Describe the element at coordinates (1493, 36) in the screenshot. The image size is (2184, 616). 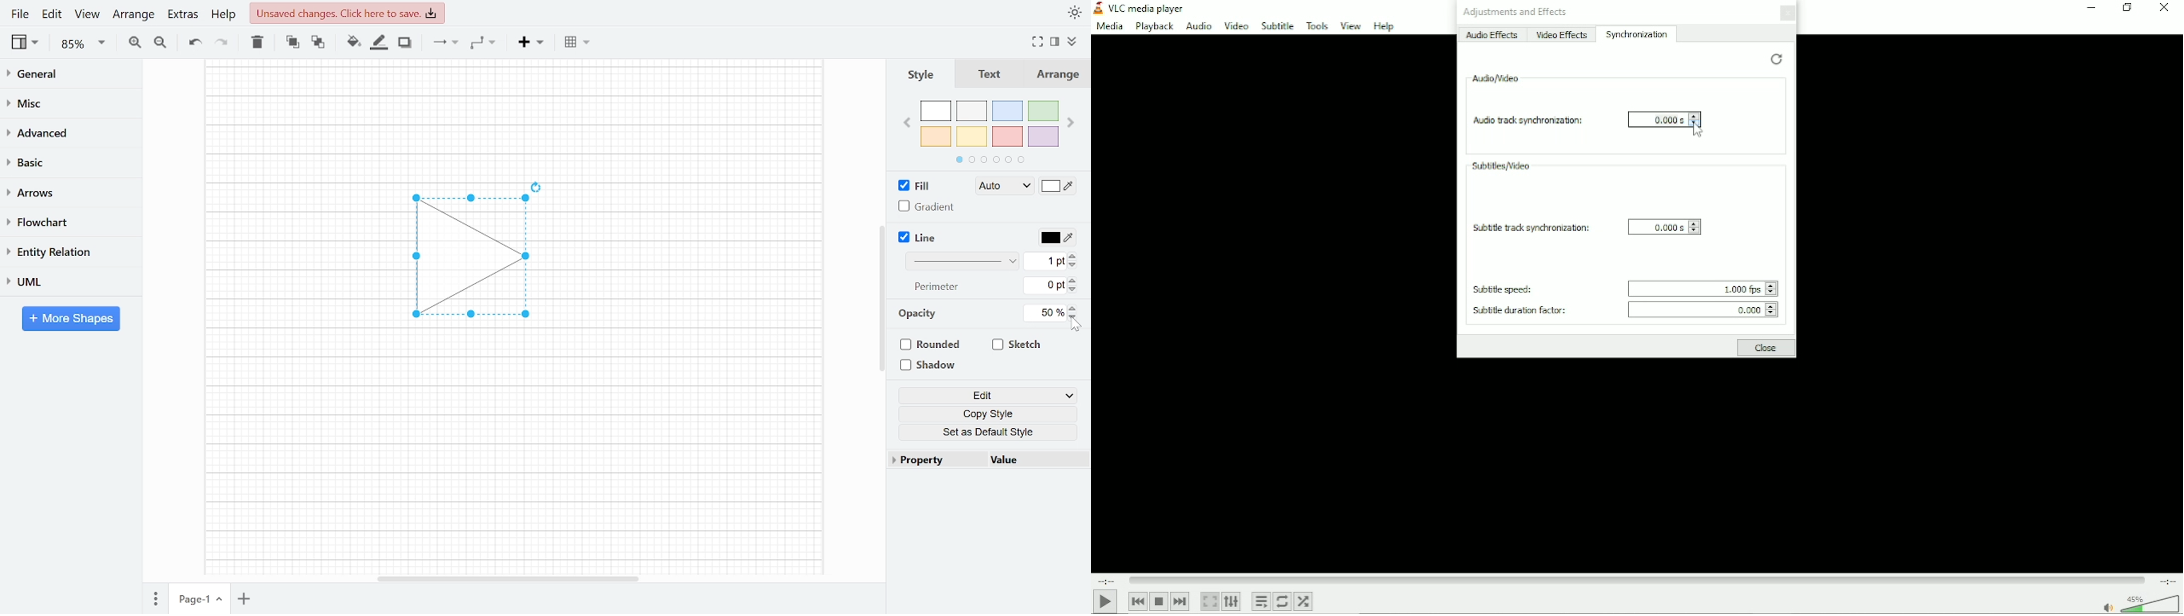
I see `Audio effects` at that location.